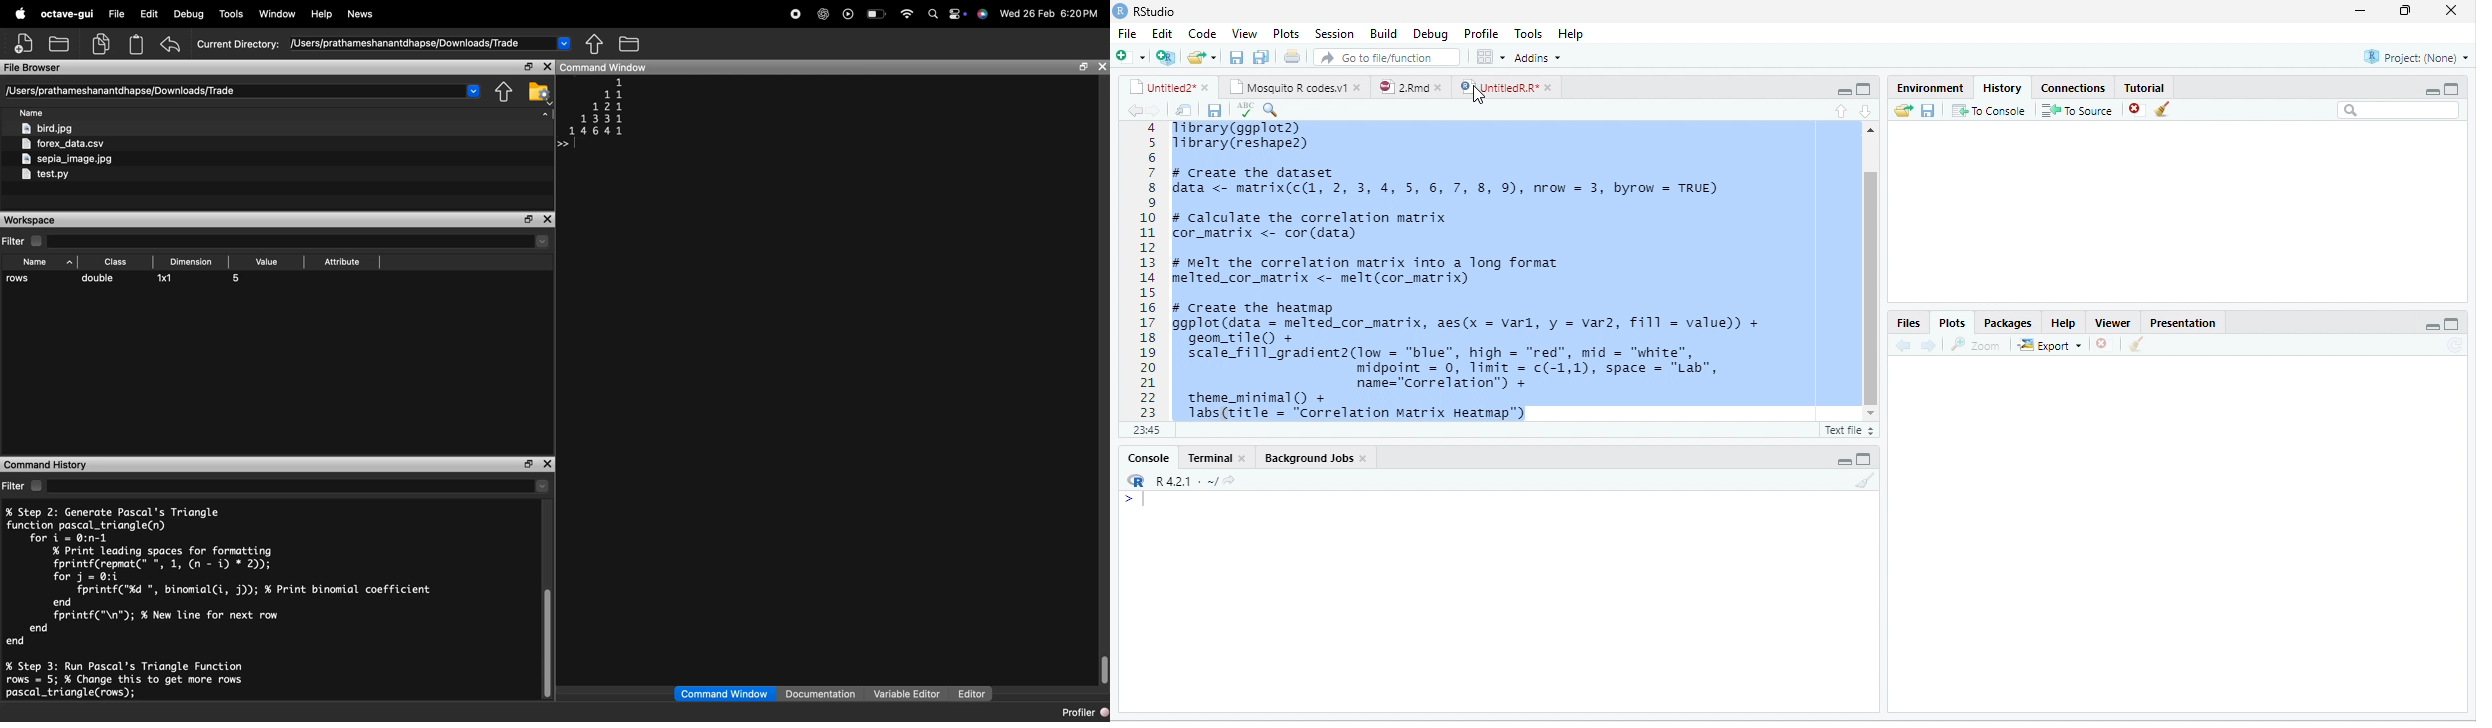 The image size is (2492, 728). I want to click on minimize, so click(2423, 89).